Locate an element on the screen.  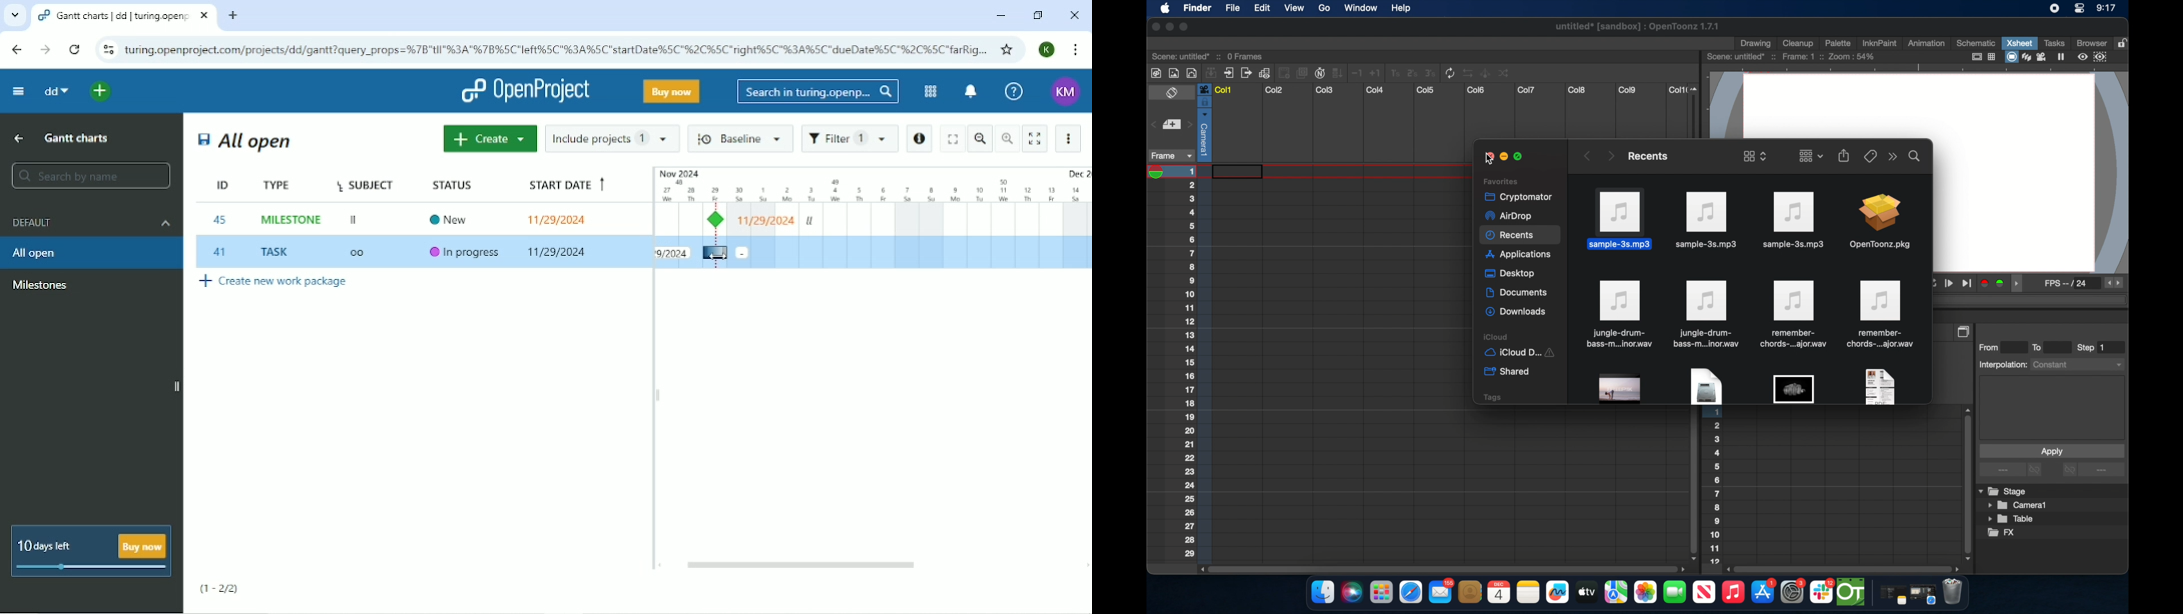
cursor is located at coordinates (1485, 159).